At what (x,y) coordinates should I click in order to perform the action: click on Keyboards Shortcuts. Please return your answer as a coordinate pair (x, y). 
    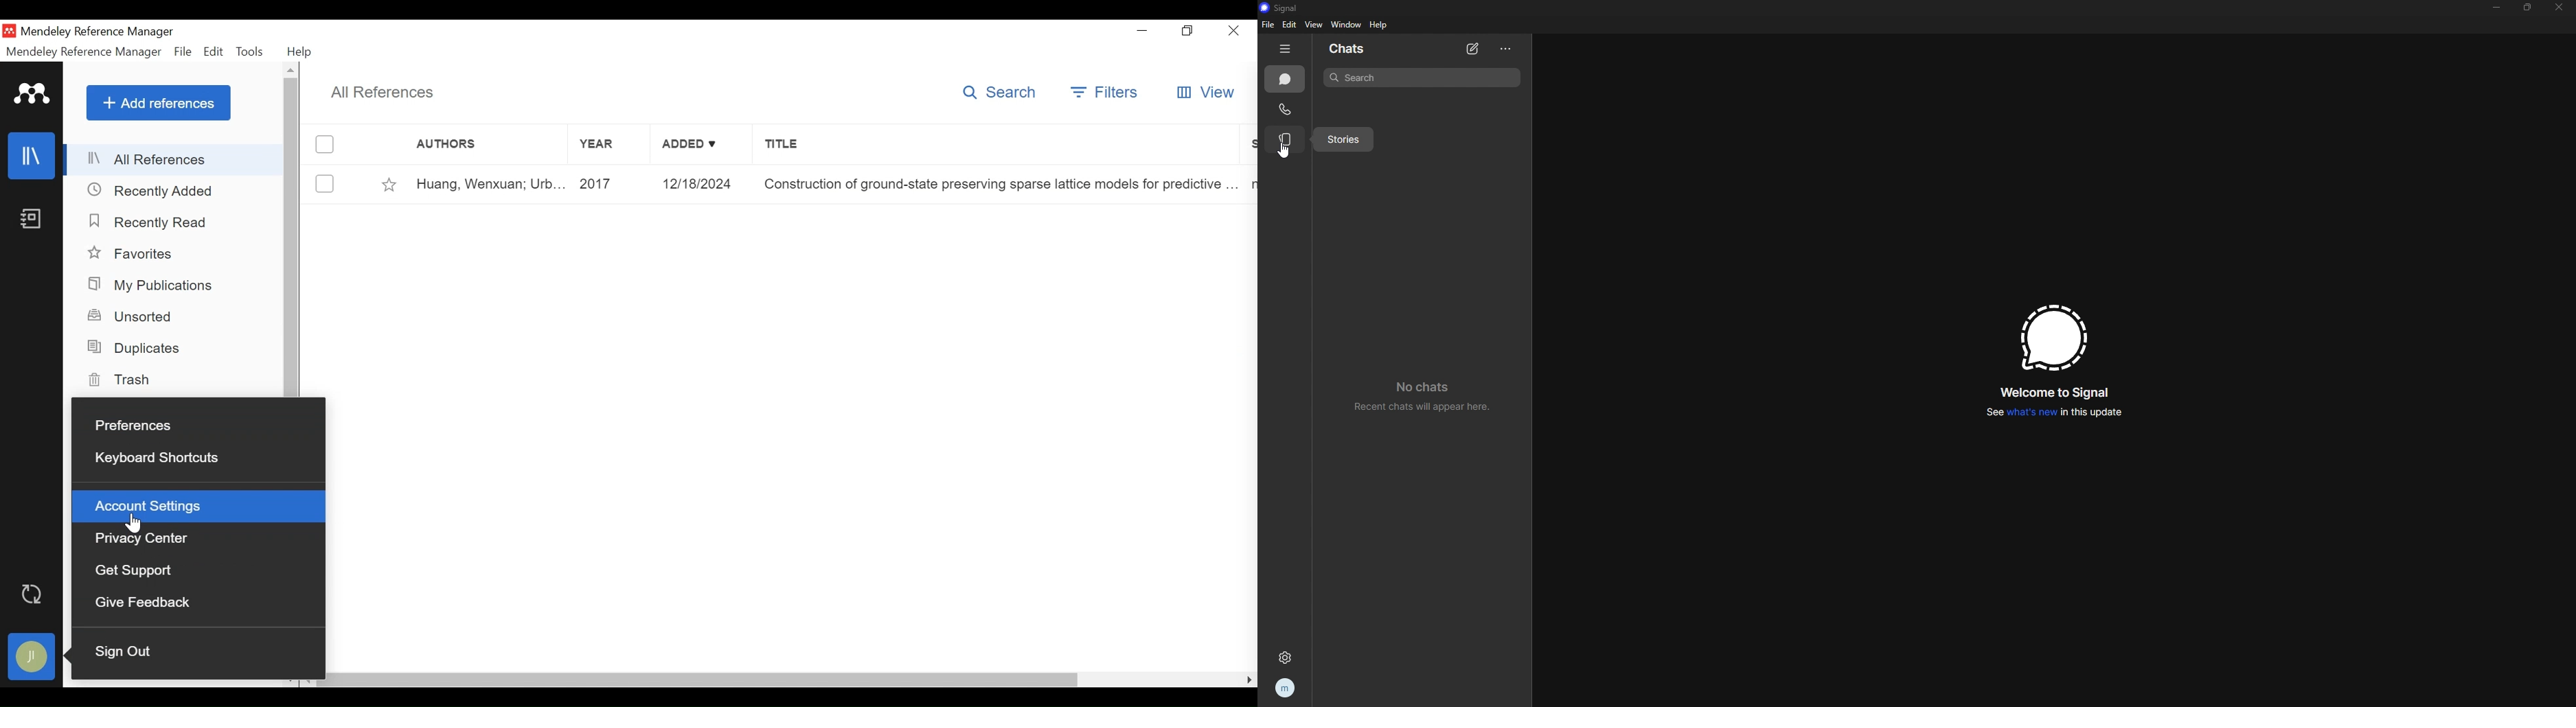
    Looking at the image, I should click on (194, 459).